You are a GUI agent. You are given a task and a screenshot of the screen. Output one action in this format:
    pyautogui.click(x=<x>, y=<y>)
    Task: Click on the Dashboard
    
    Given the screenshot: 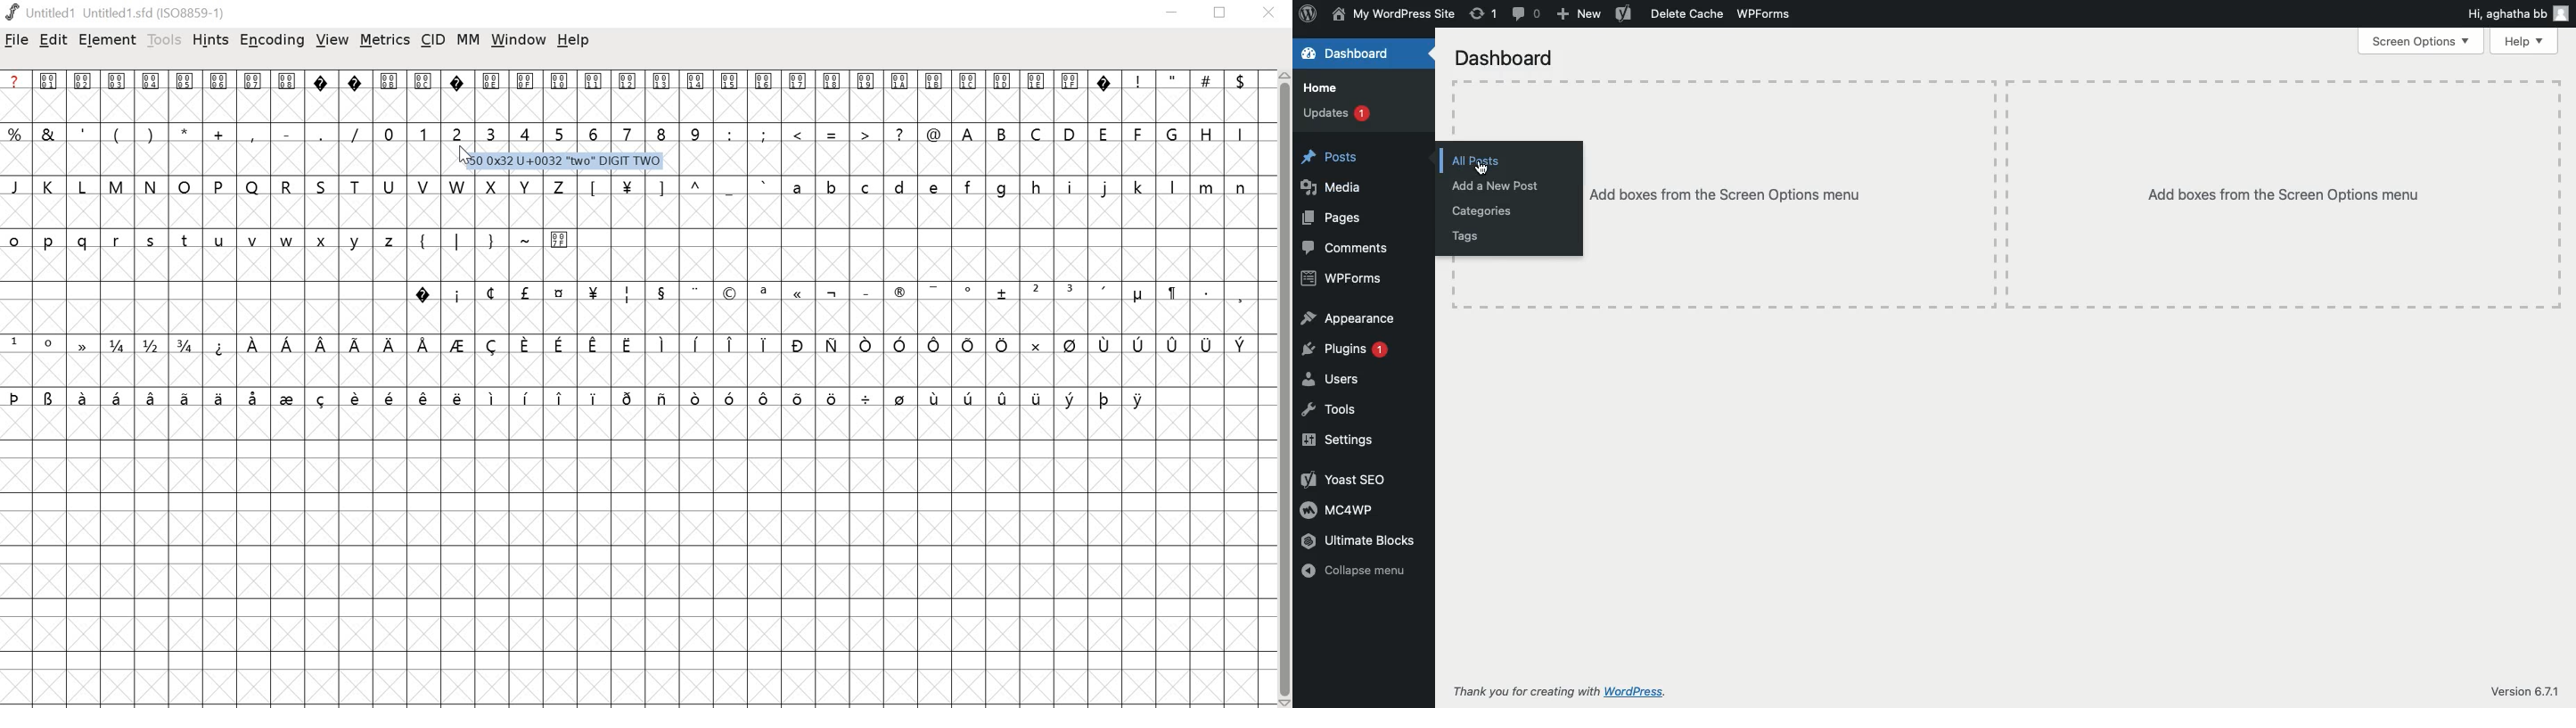 What is the action you would take?
    pyautogui.click(x=1354, y=54)
    